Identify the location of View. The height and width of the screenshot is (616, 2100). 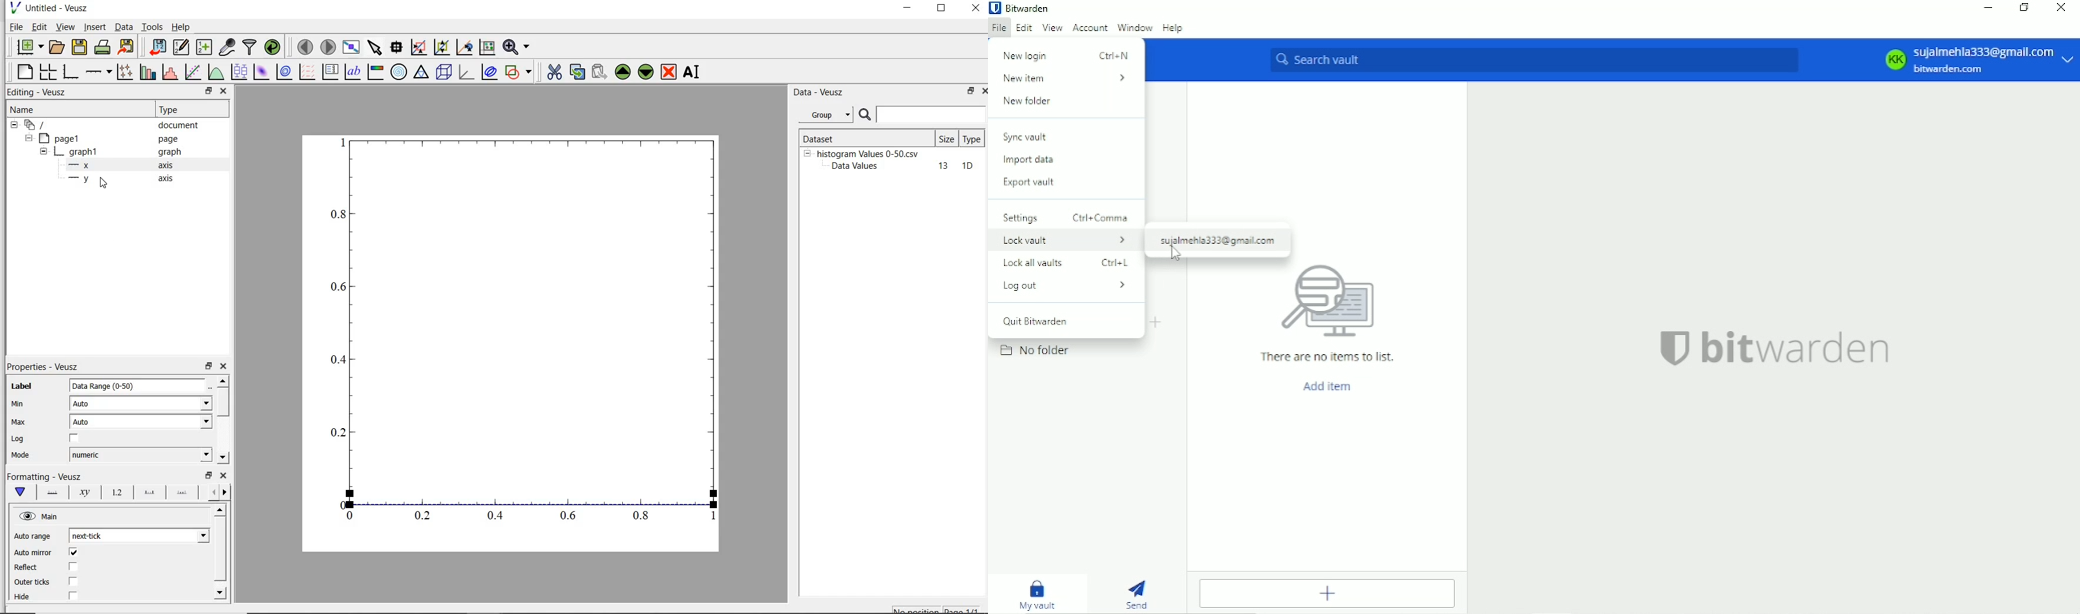
(1052, 29).